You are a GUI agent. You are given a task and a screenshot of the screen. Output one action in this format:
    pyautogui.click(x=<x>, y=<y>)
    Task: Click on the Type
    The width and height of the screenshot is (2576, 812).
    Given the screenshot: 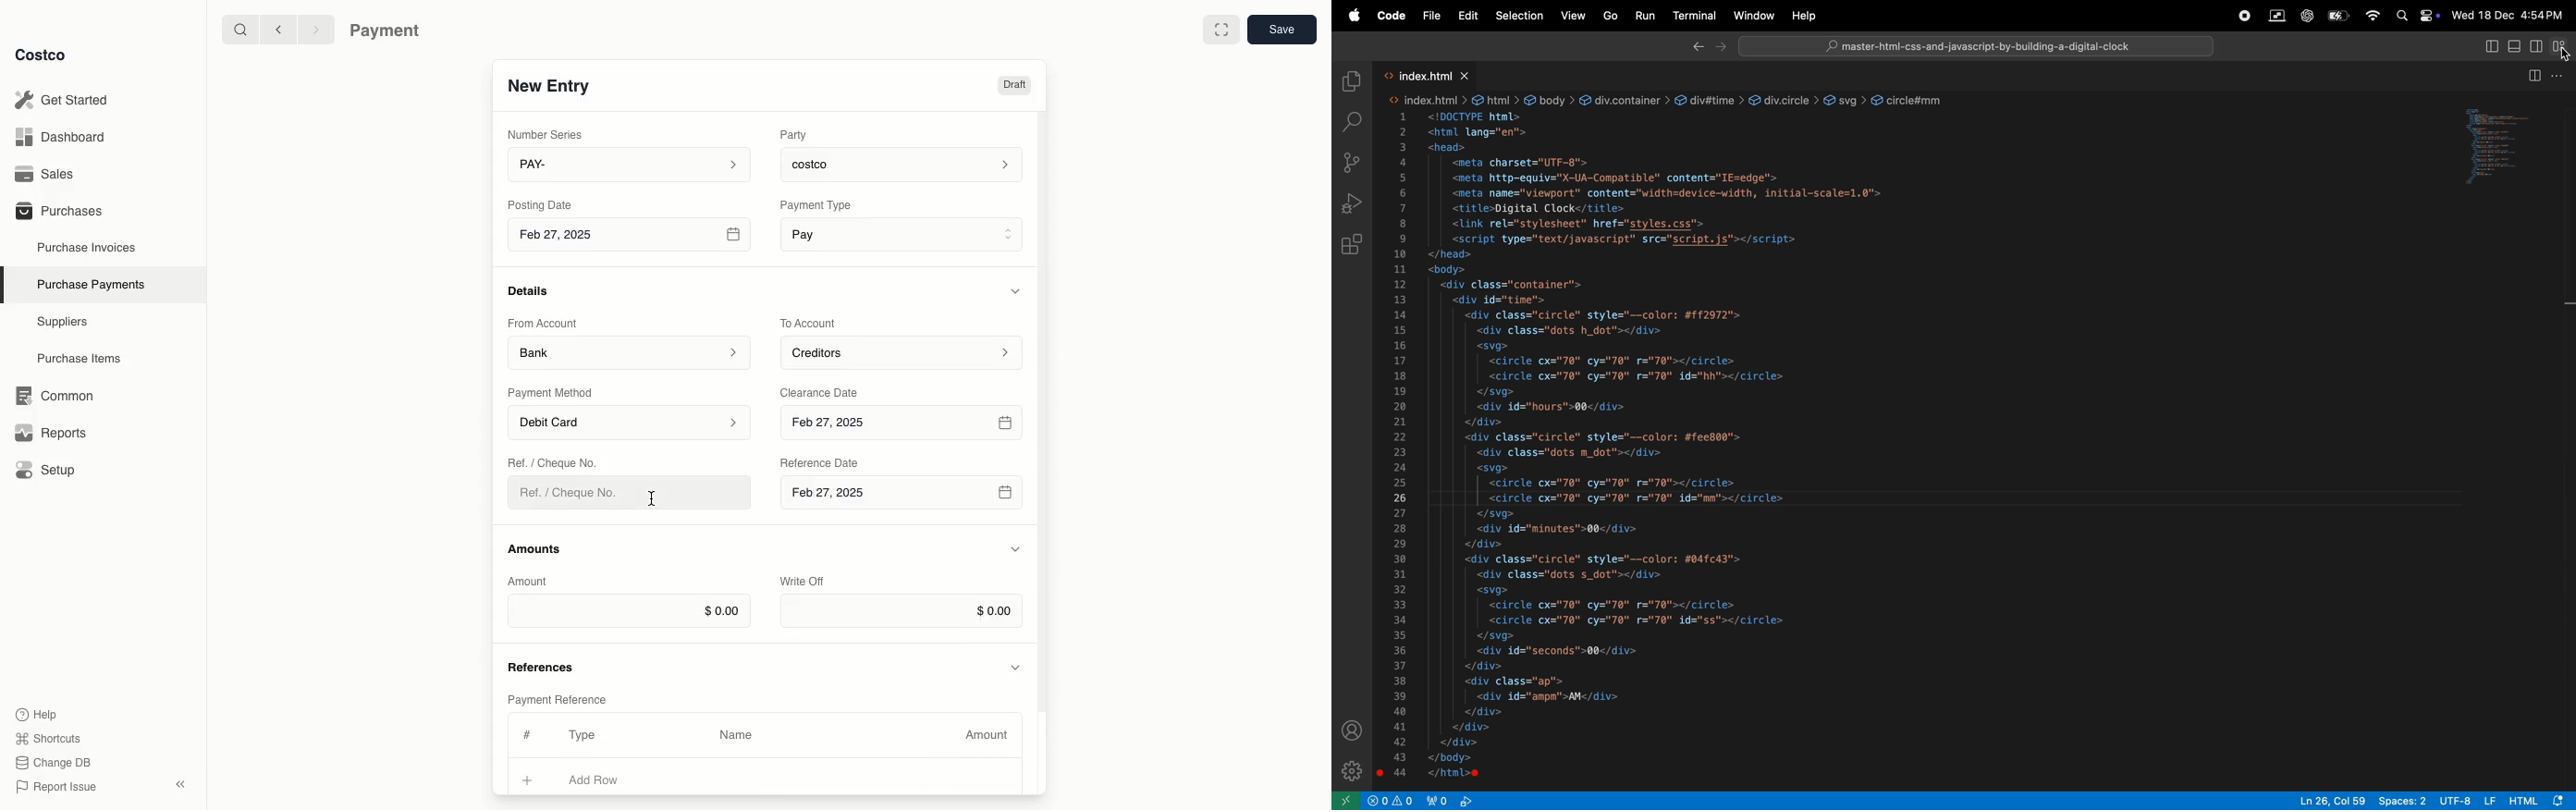 What is the action you would take?
    pyautogui.click(x=586, y=735)
    